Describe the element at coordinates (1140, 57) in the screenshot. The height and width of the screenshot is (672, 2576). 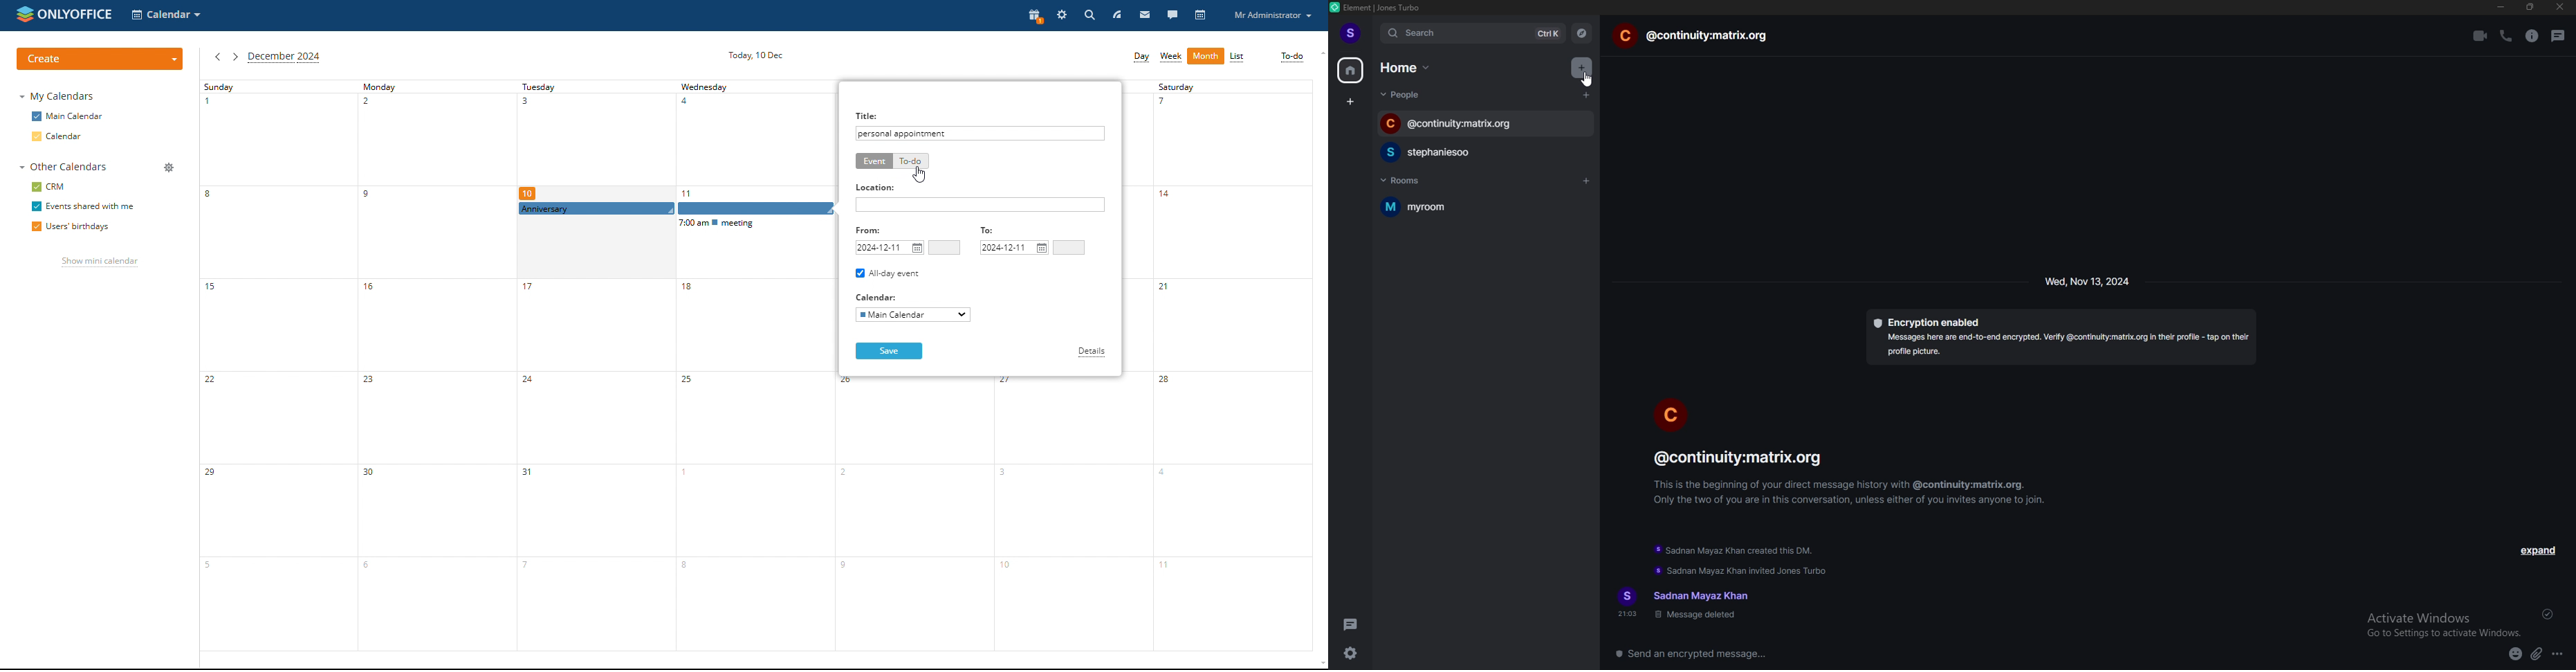
I see `day view` at that location.